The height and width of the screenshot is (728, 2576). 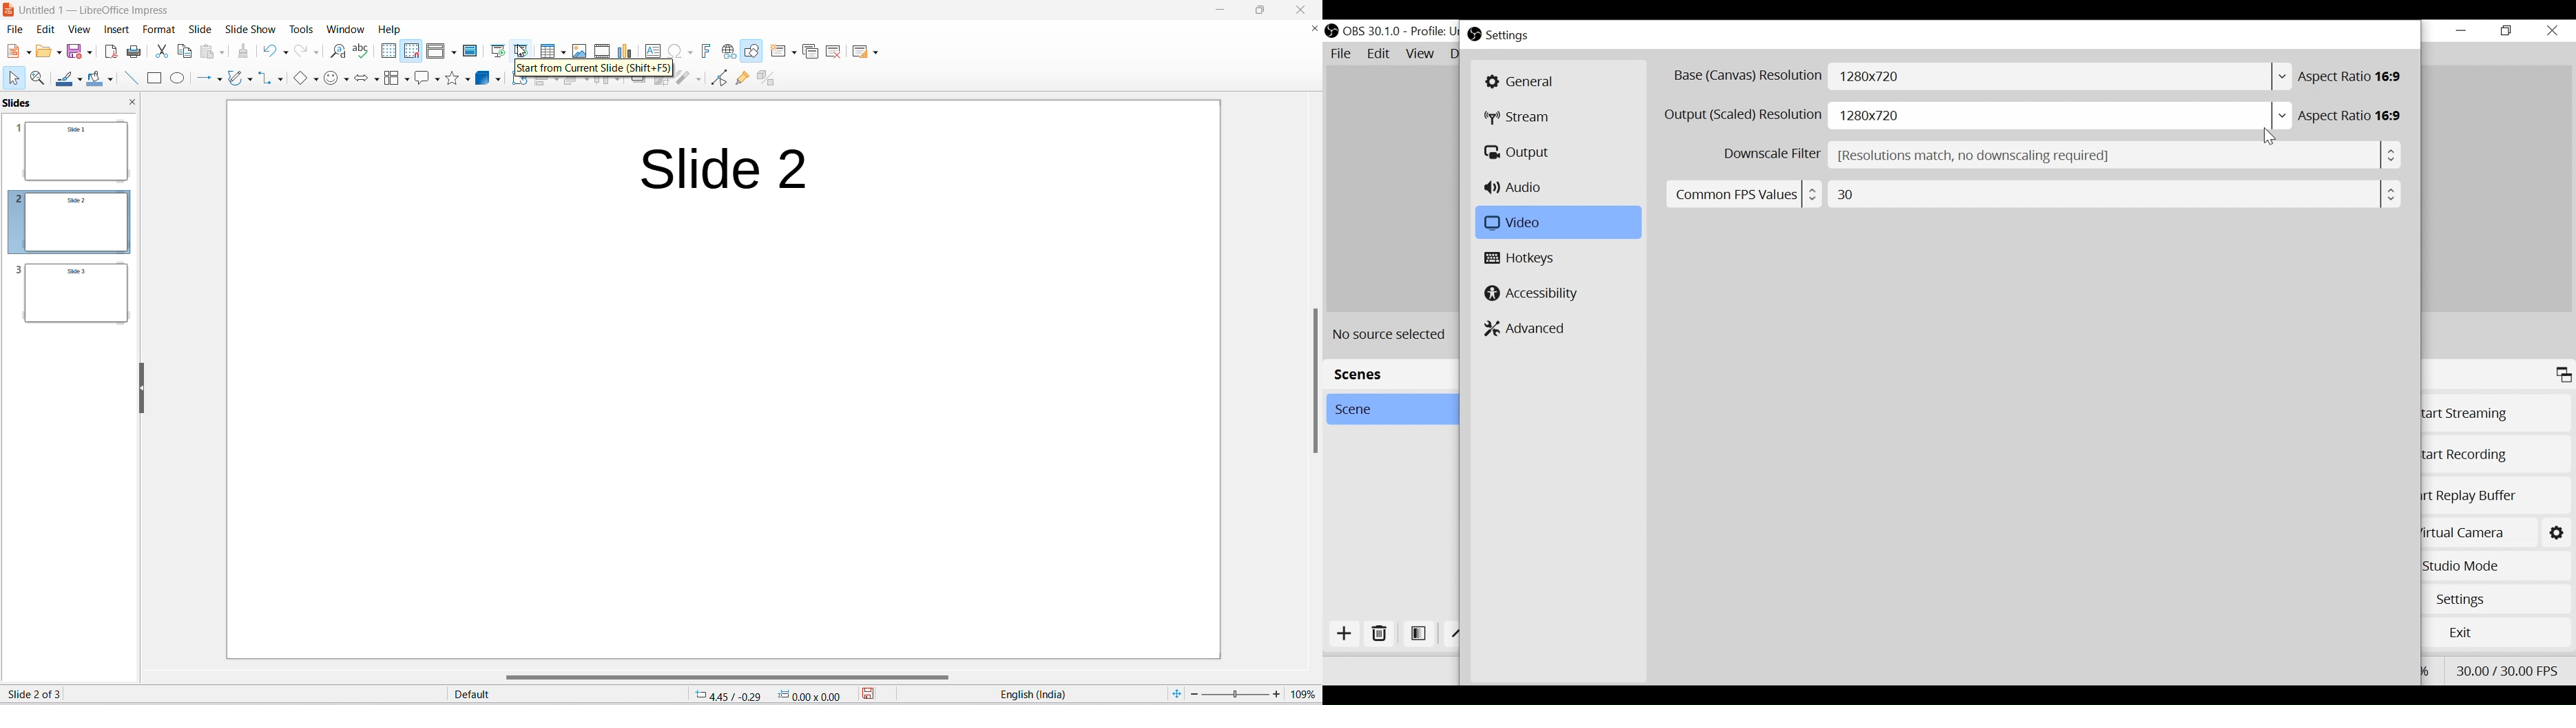 What do you see at coordinates (180, 77) in the screenshot?
I see `ellipse` at bounding box center [180, 77].